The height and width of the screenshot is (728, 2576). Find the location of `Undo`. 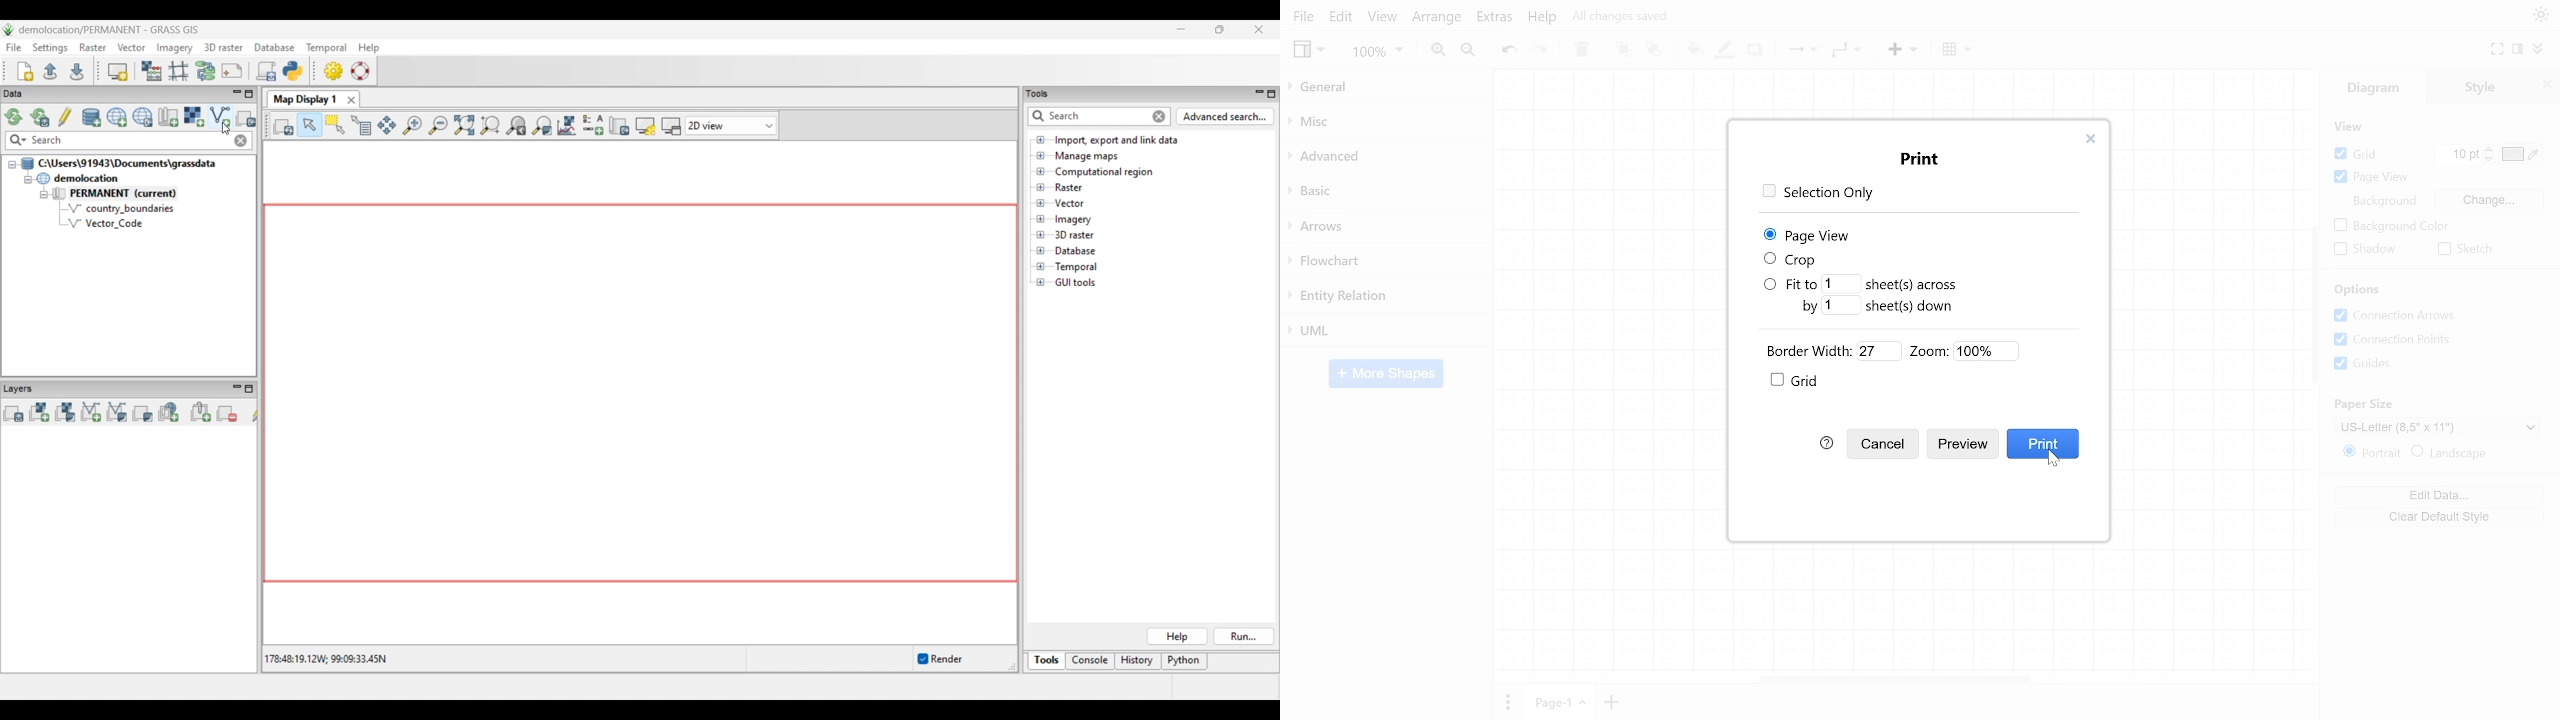

Undo is located at coordinates (1509, 52).